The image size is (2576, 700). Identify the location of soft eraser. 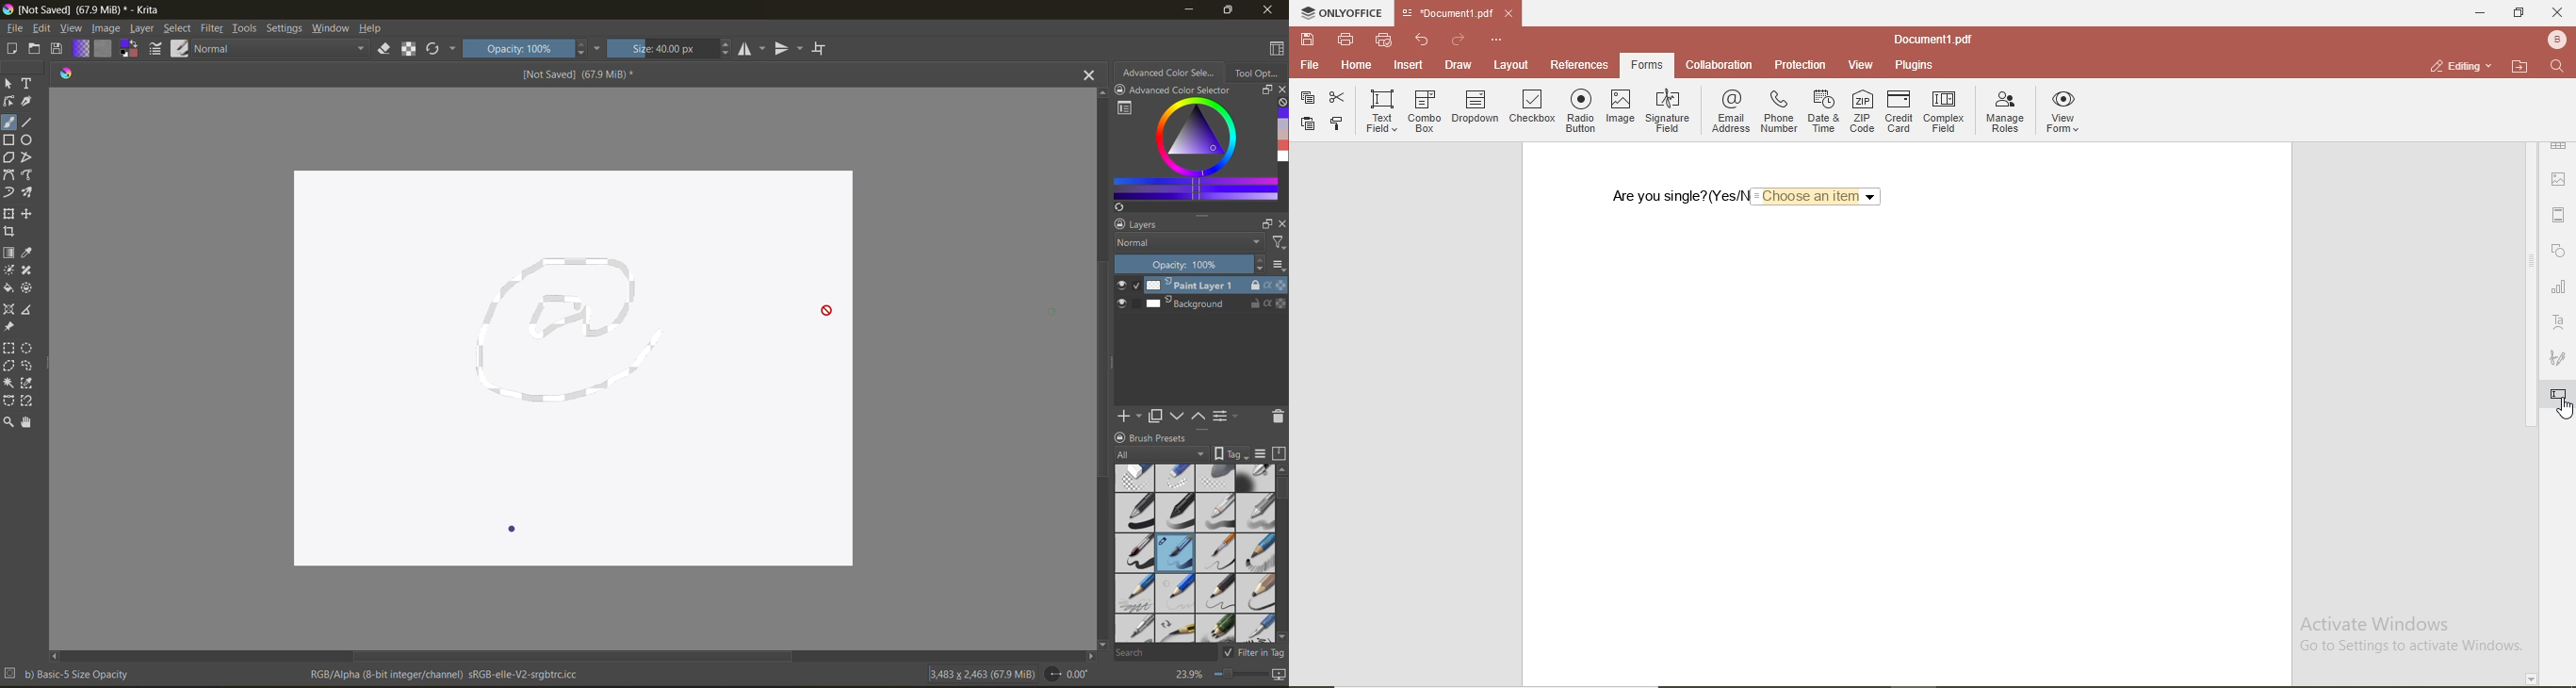
(1216, 478).